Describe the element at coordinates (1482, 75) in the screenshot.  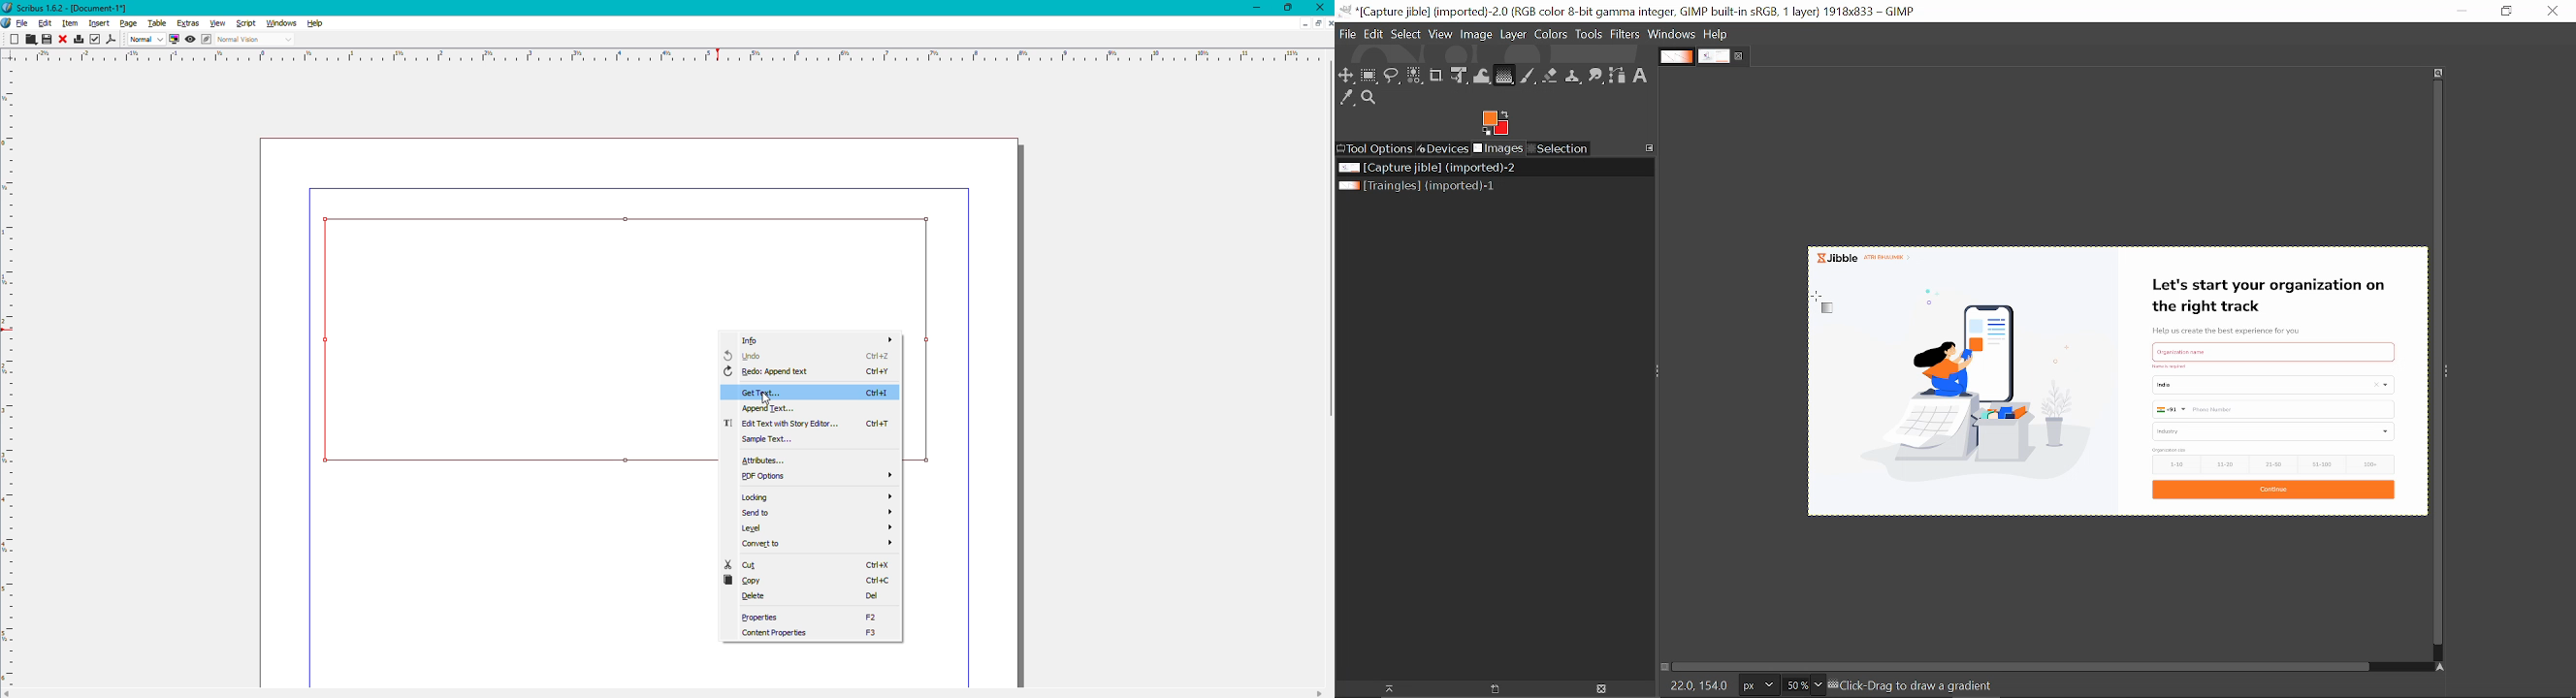
I see `Wrap text tool` at that location.